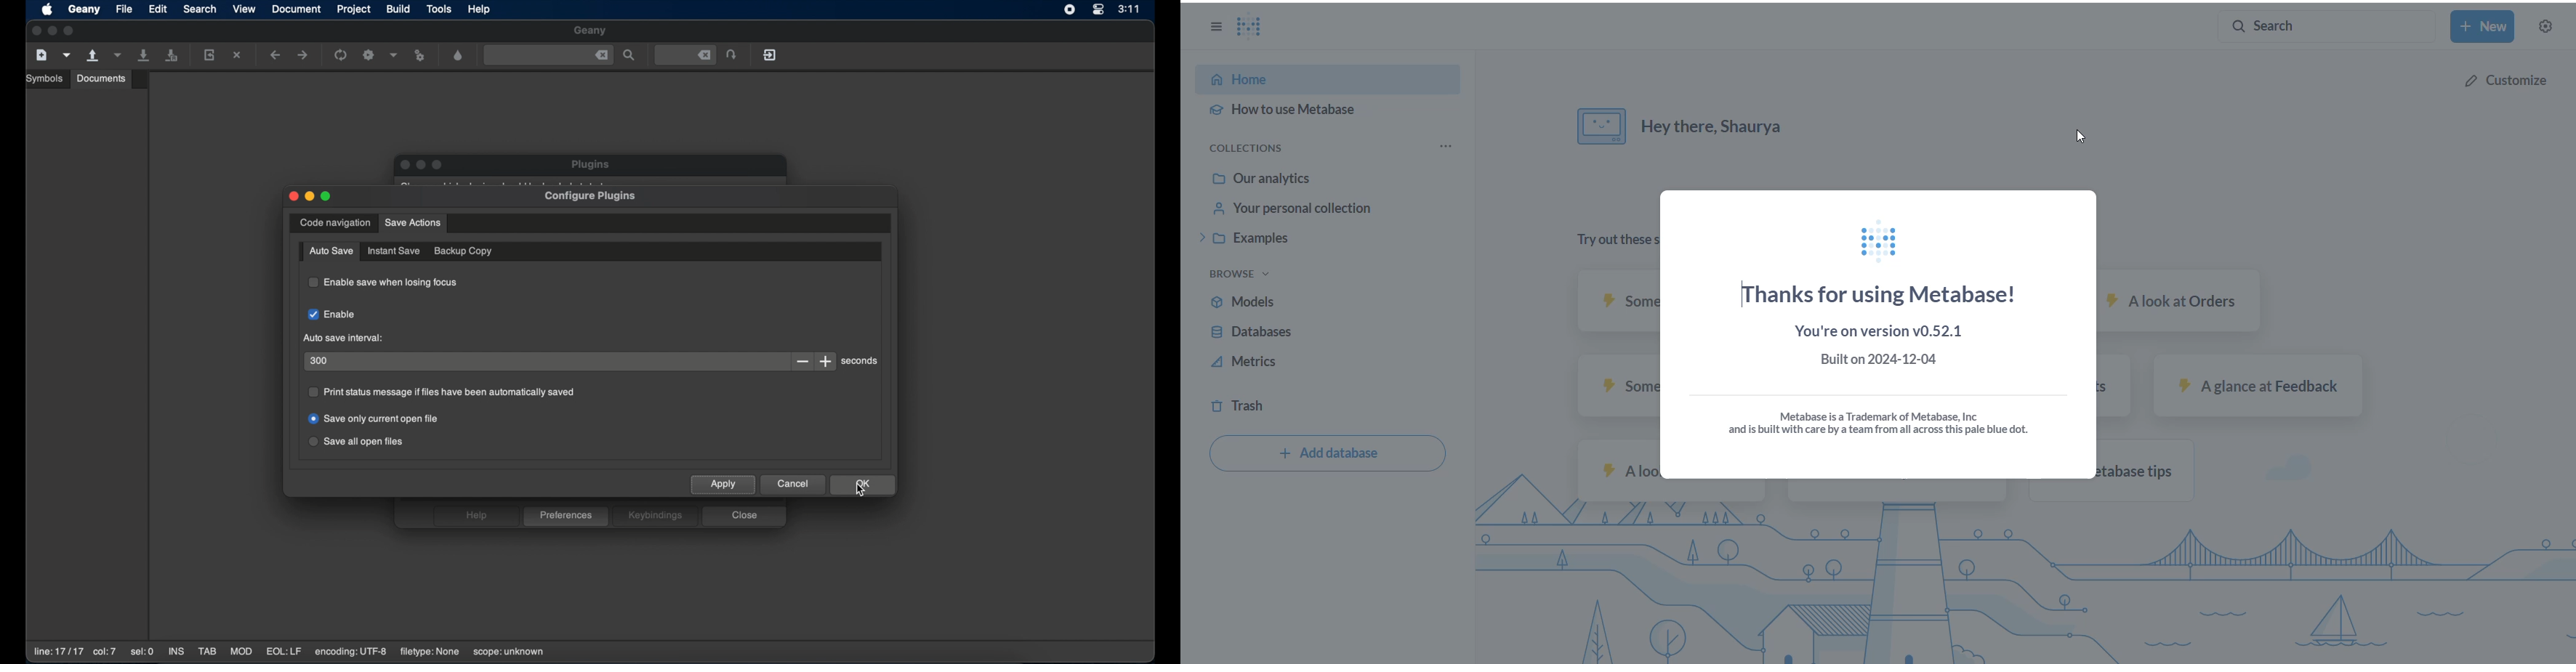 The height and width of the screenshot is (672, 2576). I want to click on backup copy, so click(464, 251).